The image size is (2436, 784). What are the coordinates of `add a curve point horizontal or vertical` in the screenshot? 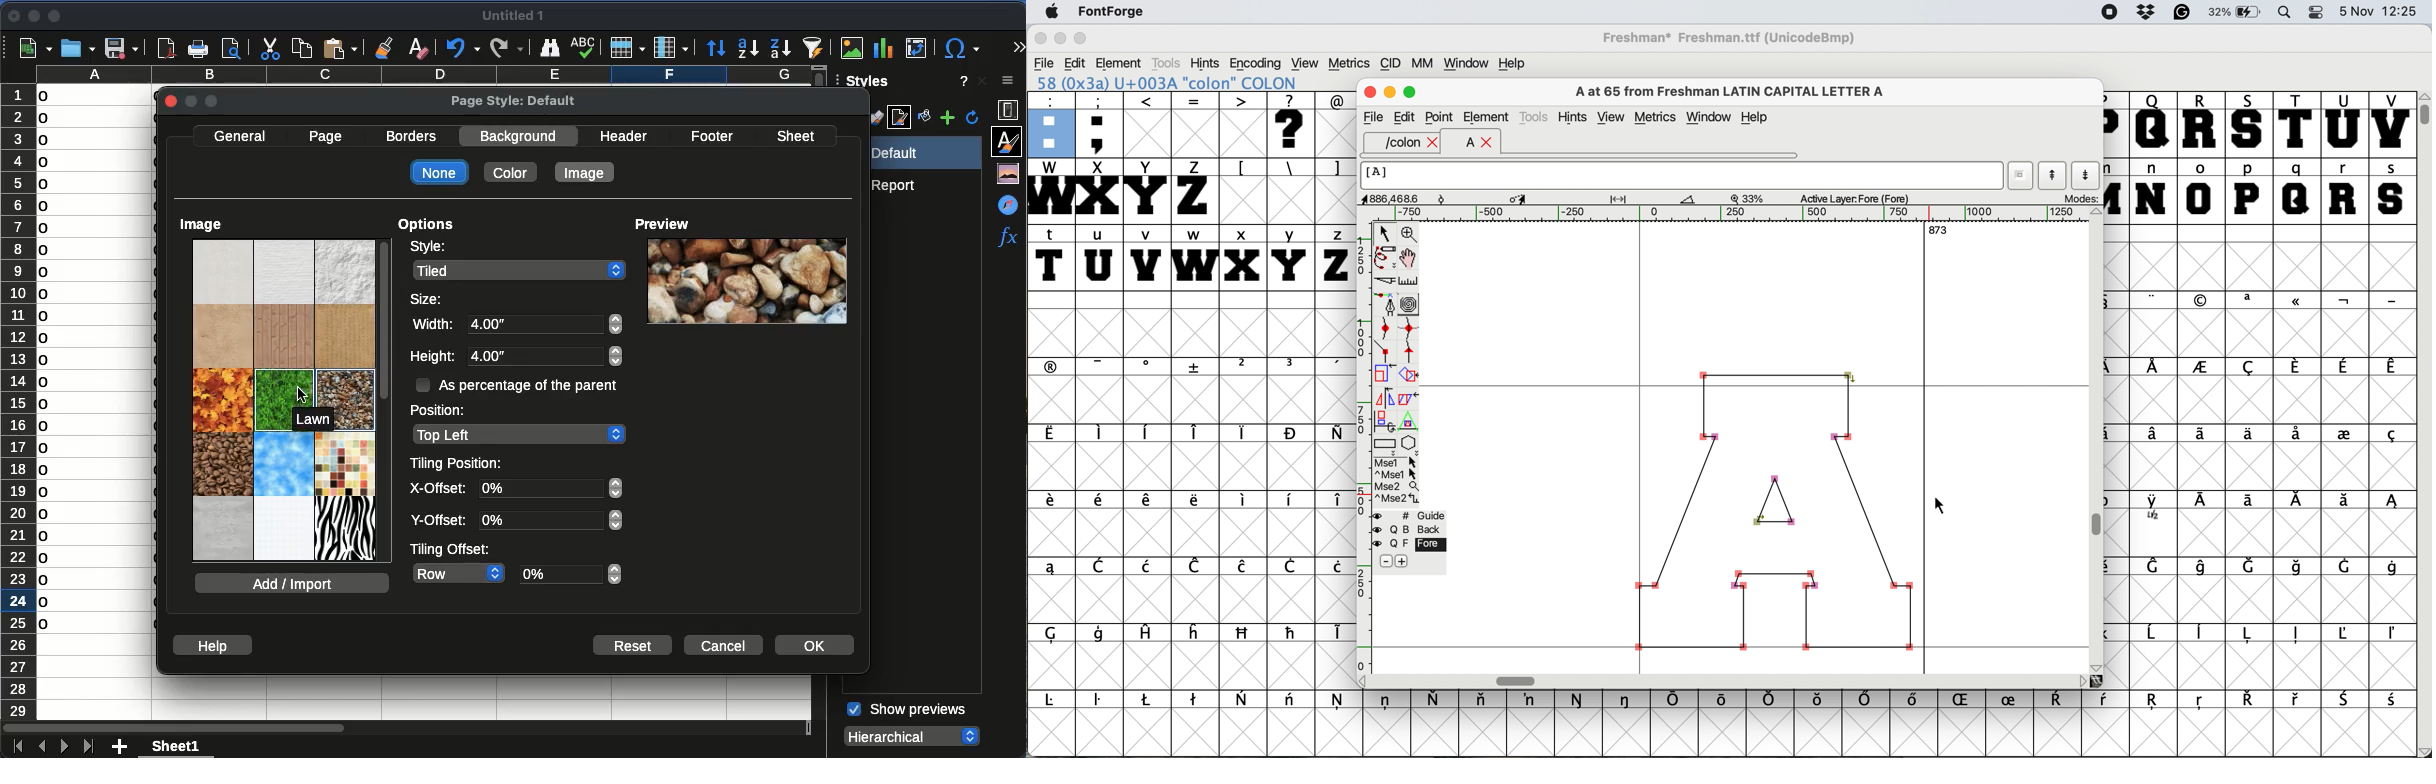 It's located at (1408, 325).